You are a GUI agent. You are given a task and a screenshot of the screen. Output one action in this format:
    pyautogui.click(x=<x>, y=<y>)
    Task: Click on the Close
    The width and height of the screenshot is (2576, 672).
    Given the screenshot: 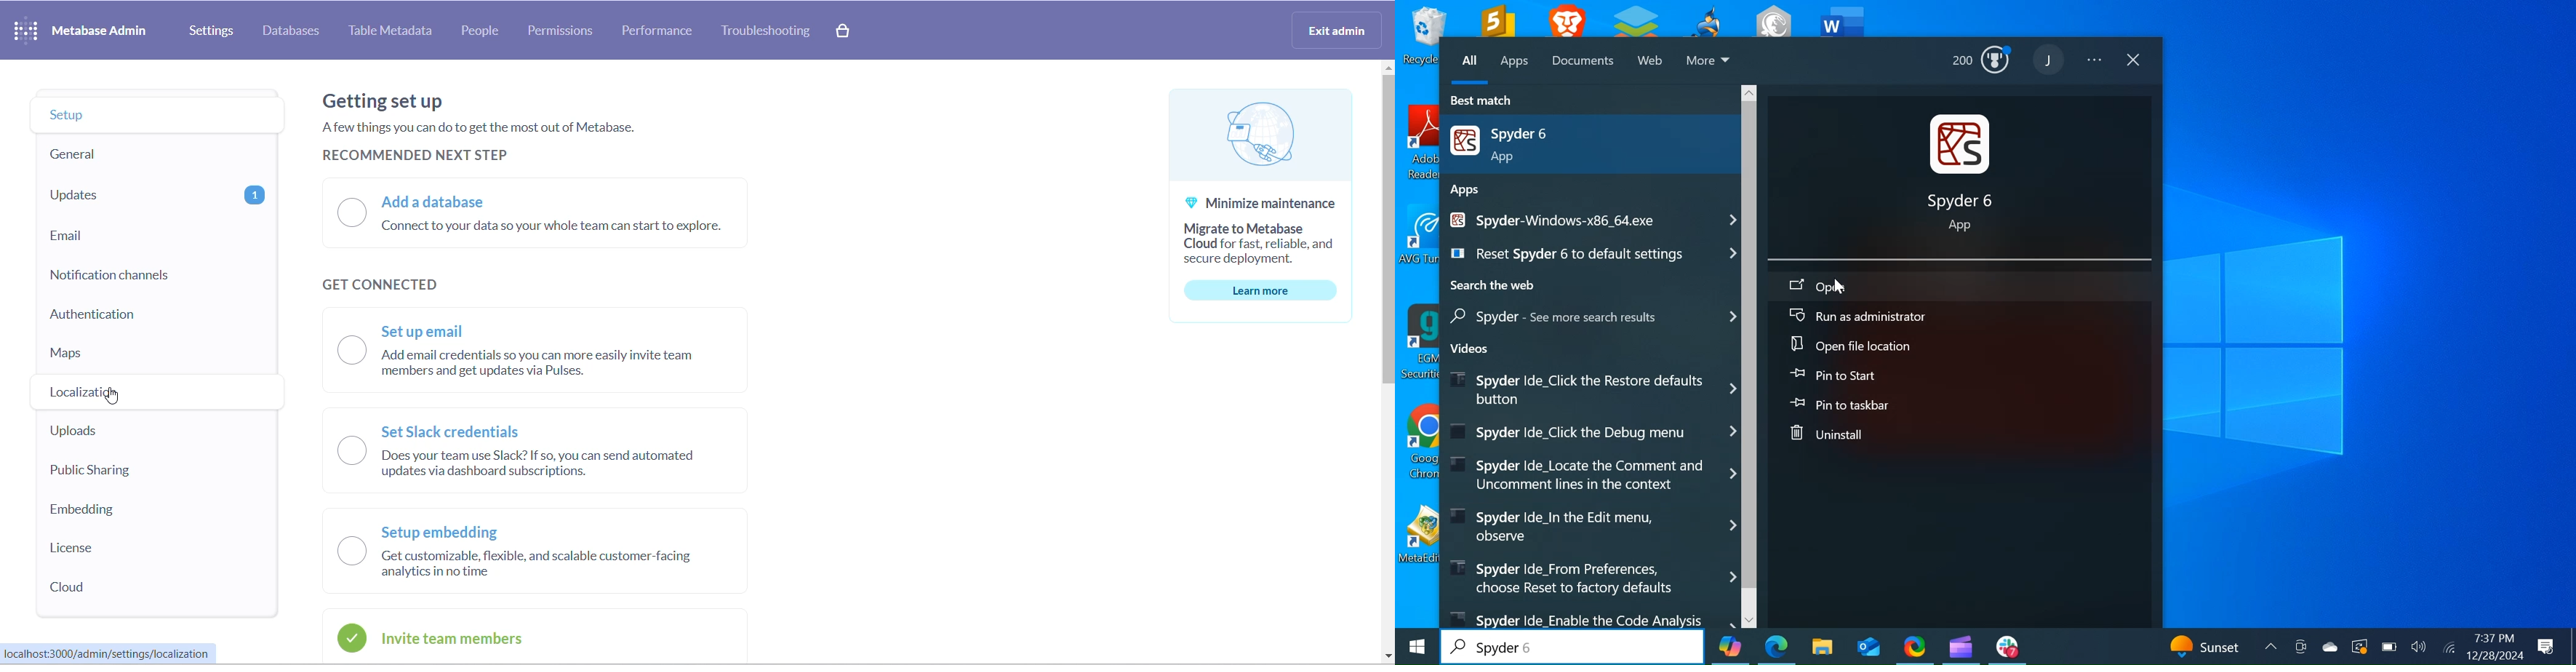 What is the action you would take?
    pyautogui.click(x=2135, y=61)
    